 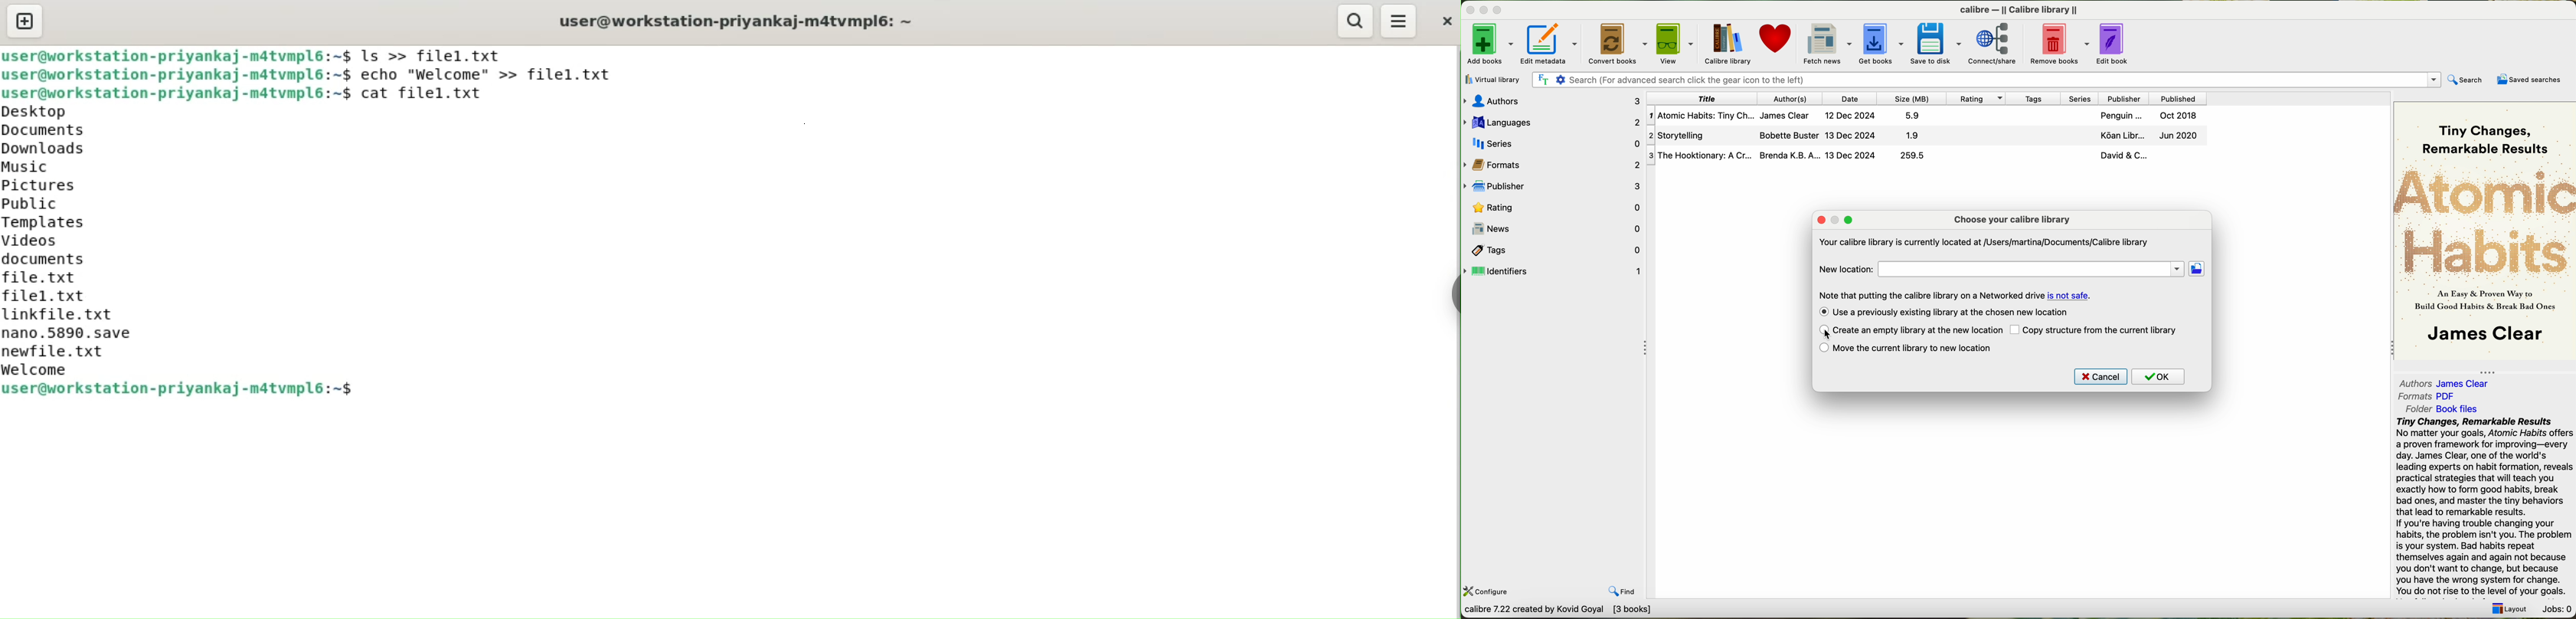 I want to click on copy structure from the current library, so click(x=2095, y=330).